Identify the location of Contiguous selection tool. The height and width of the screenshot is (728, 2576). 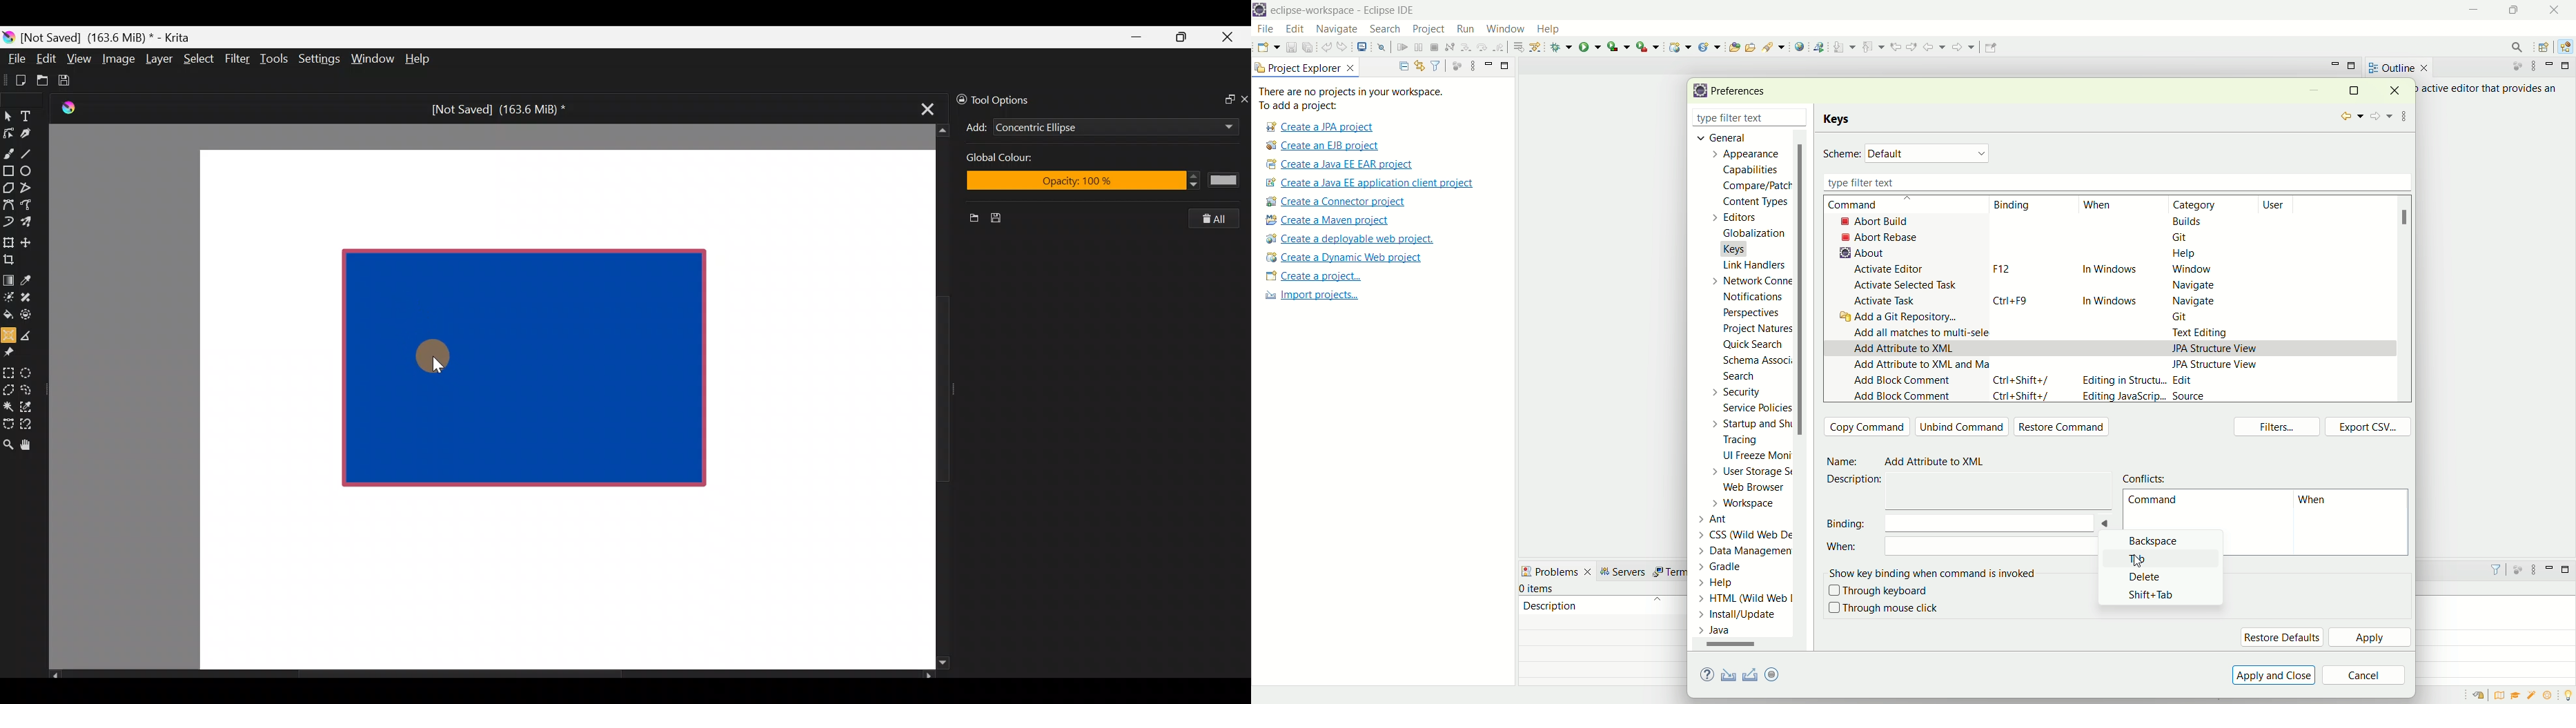
(8, 403).